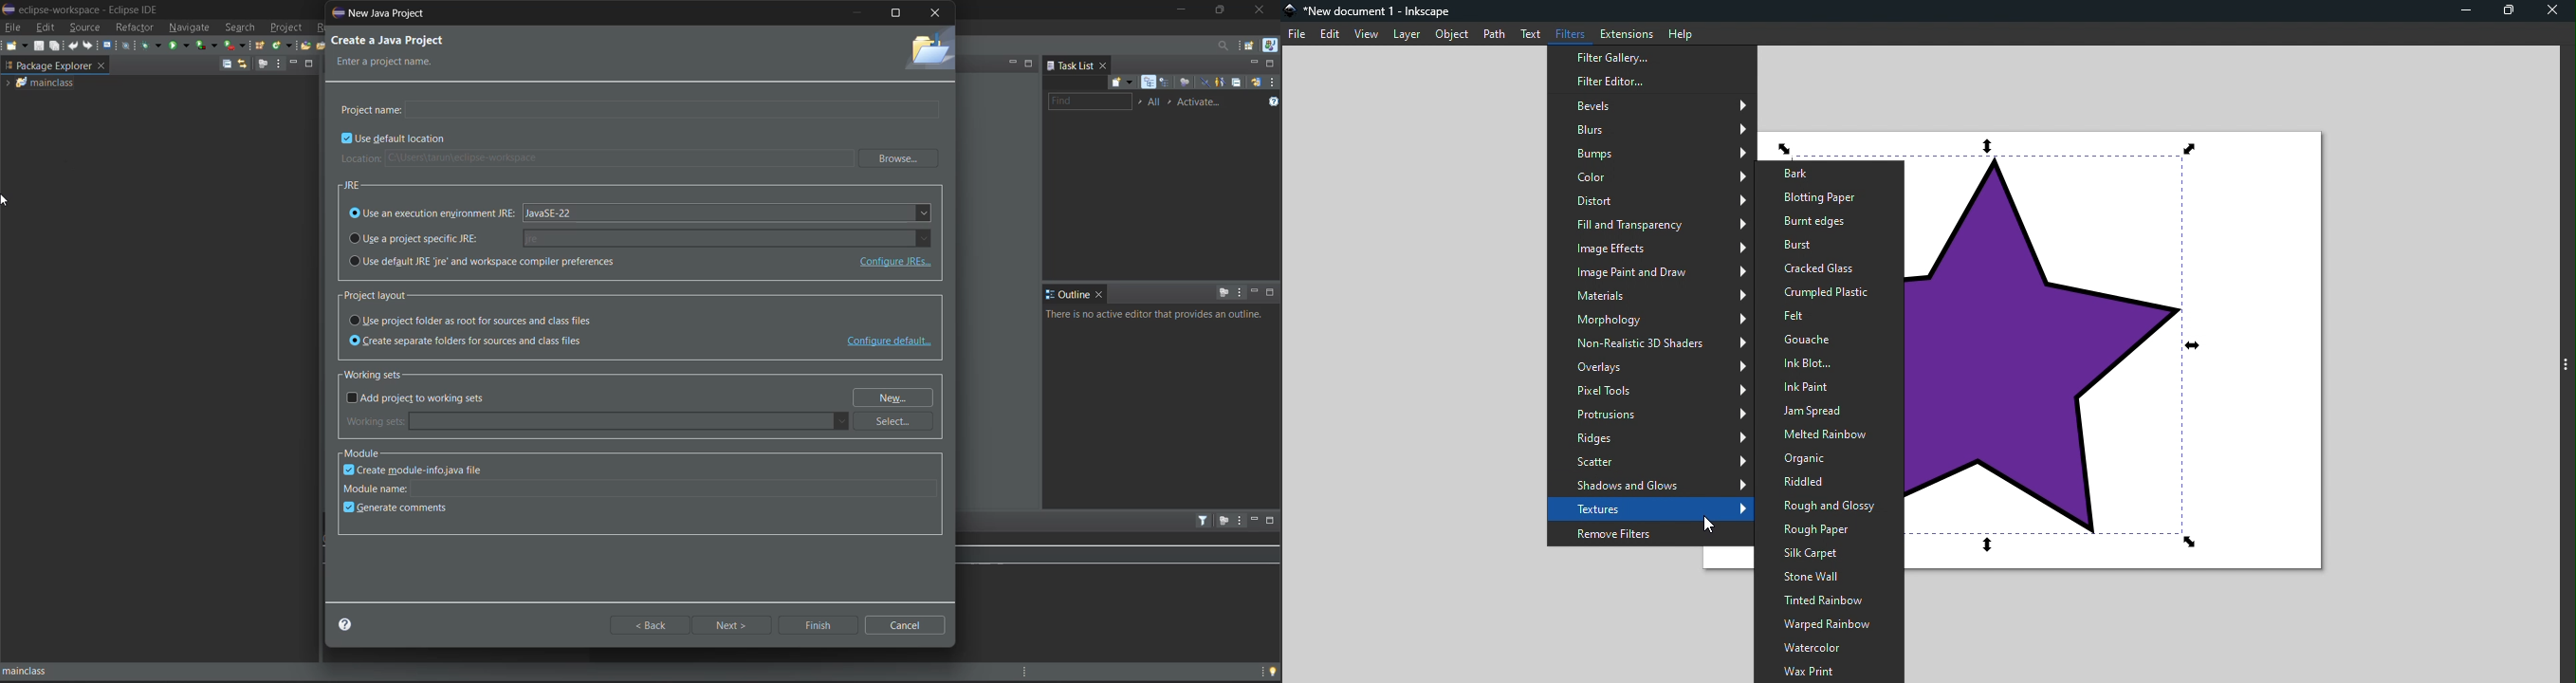 The width and height of the screenshot is (2576, 700). I want to click on Rough and glossy, so click(1825, 508).